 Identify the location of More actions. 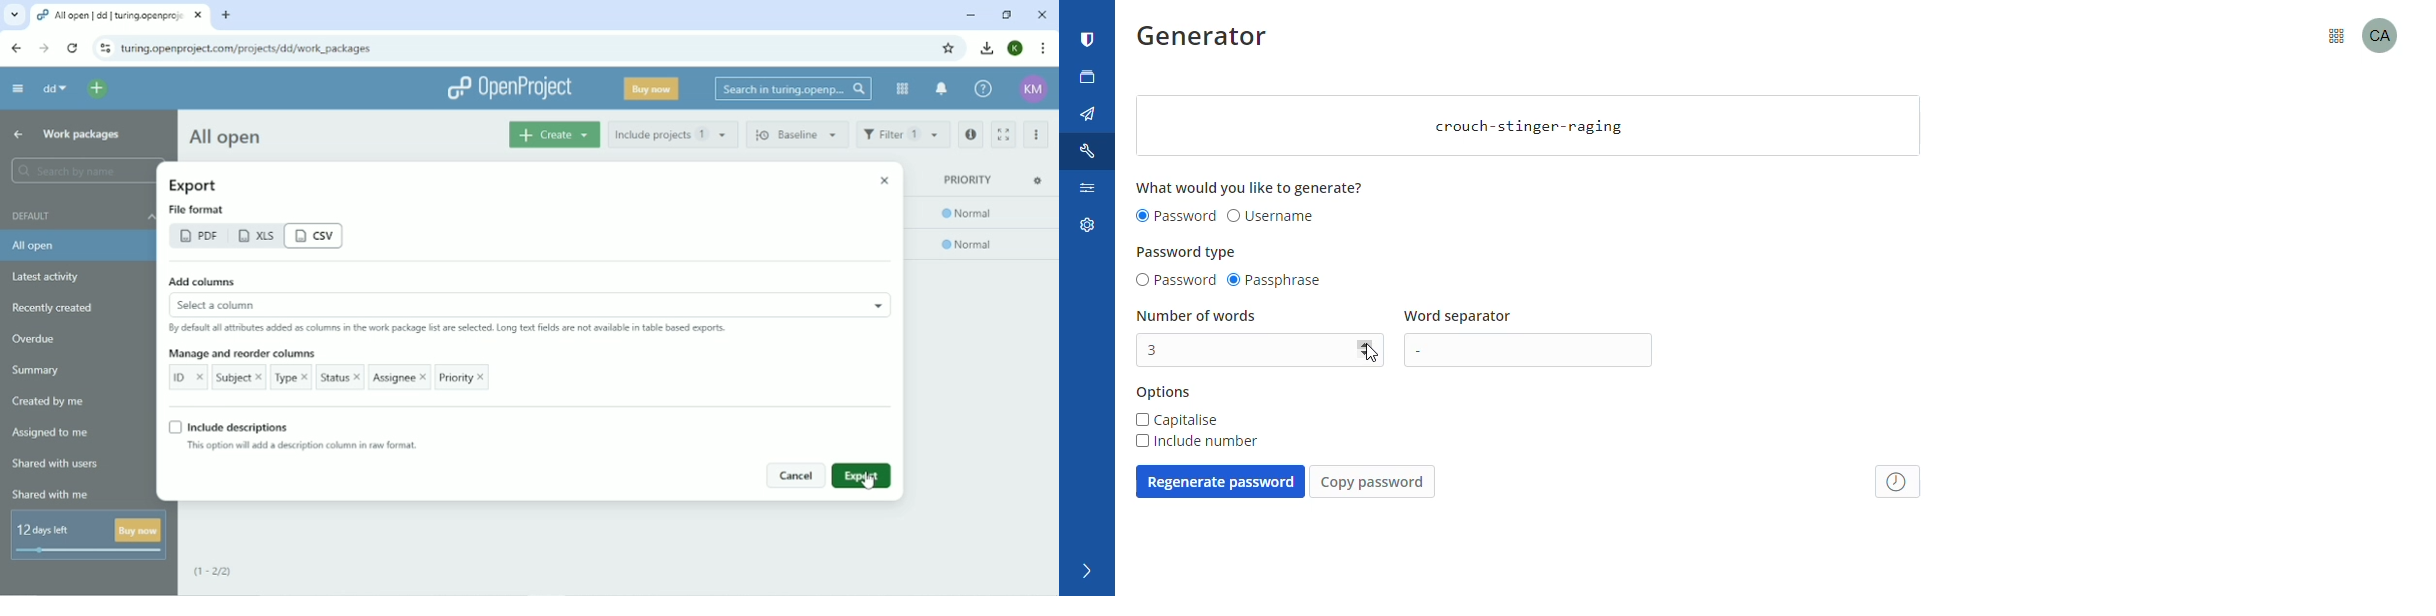
(1037, 136).